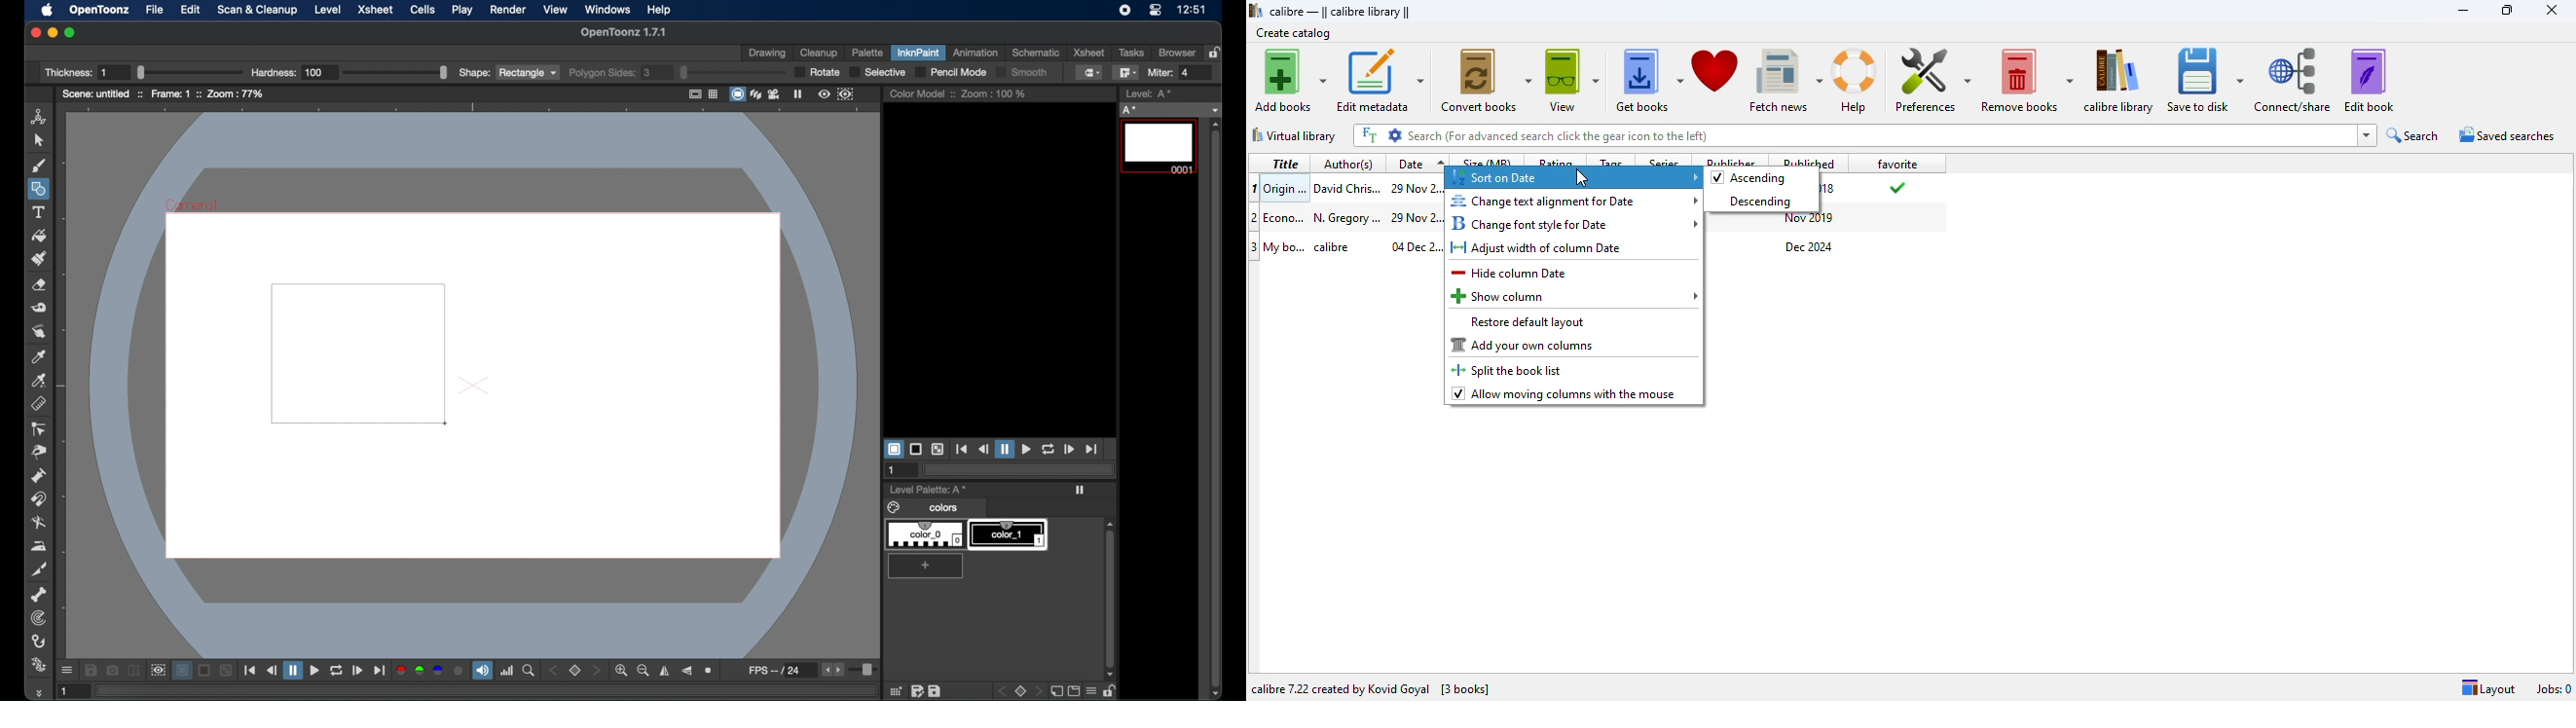 The image size is (2576, 728). What do you see at coordinates (2026, 81) in the screenshot?
I see `remove books` at bounding box center [2026, 81].